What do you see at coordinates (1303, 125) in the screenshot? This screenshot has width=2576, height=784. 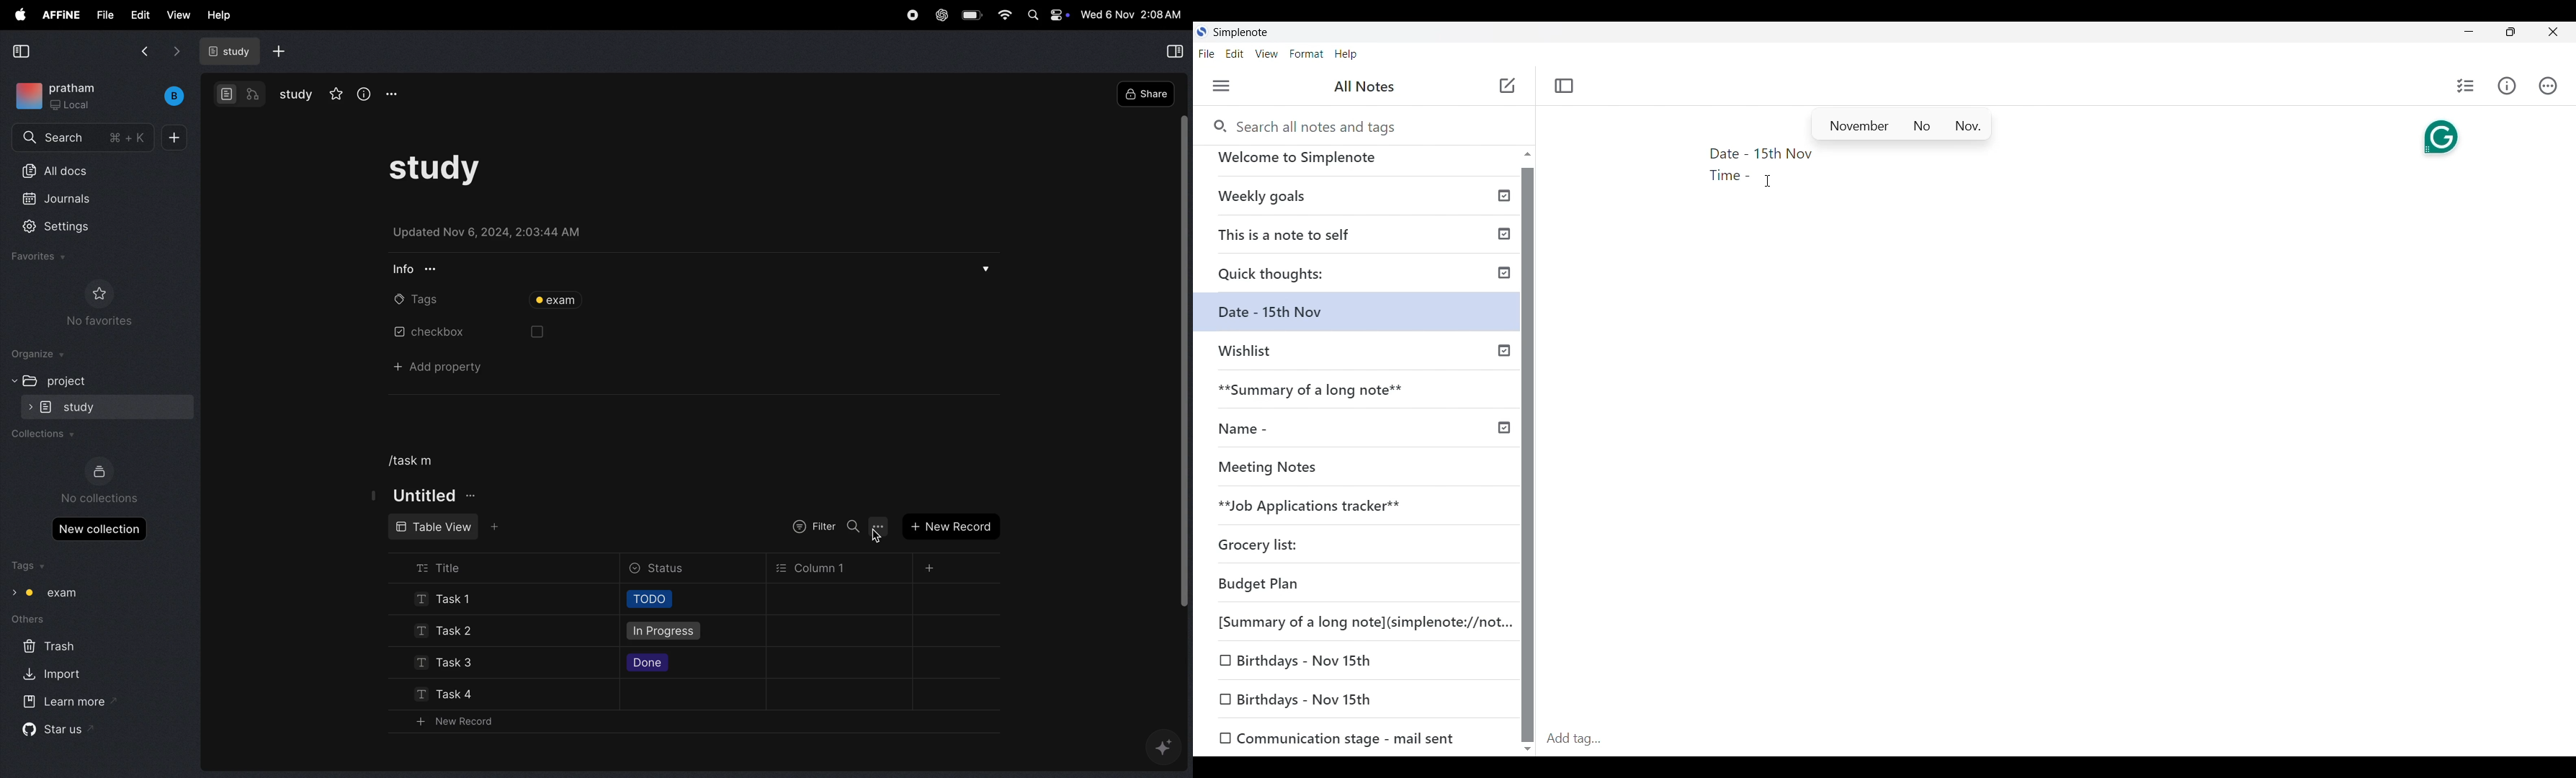 I see `Search all notes and tags` at bounding box center [1303, 125].